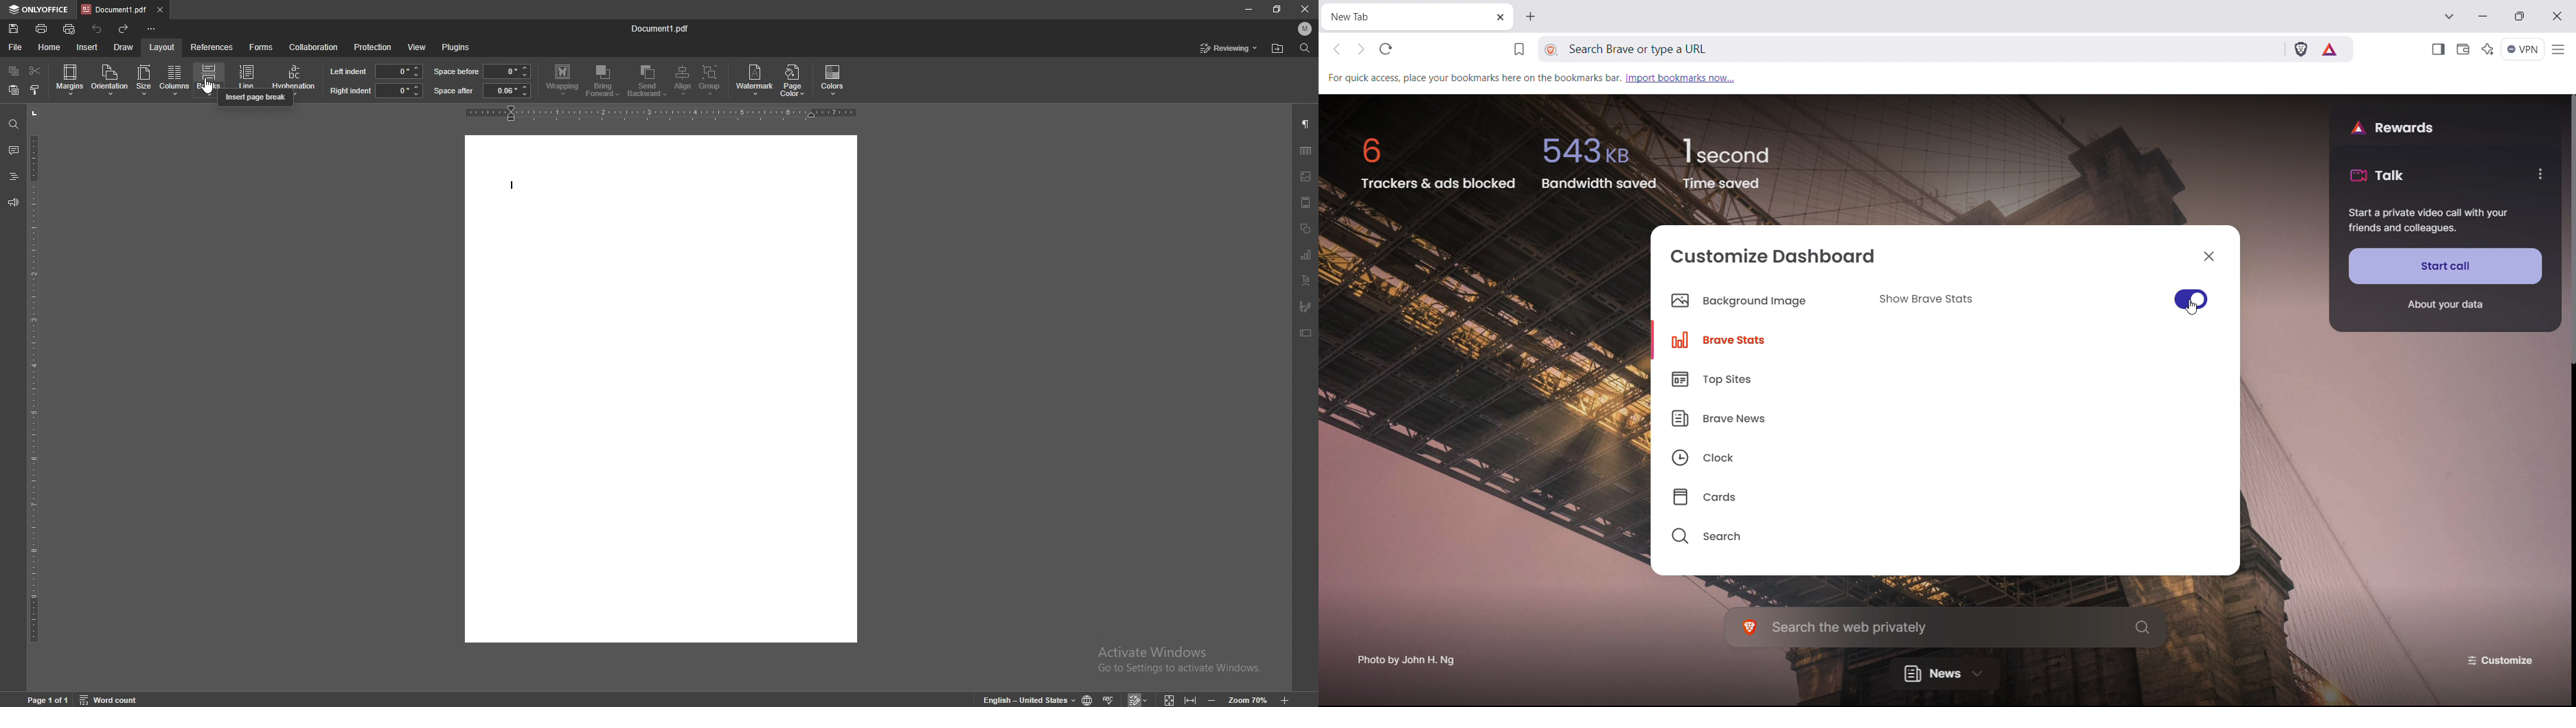 This screenshot has width=2576, height=728. I want to click on orientation, so click(111, 79).